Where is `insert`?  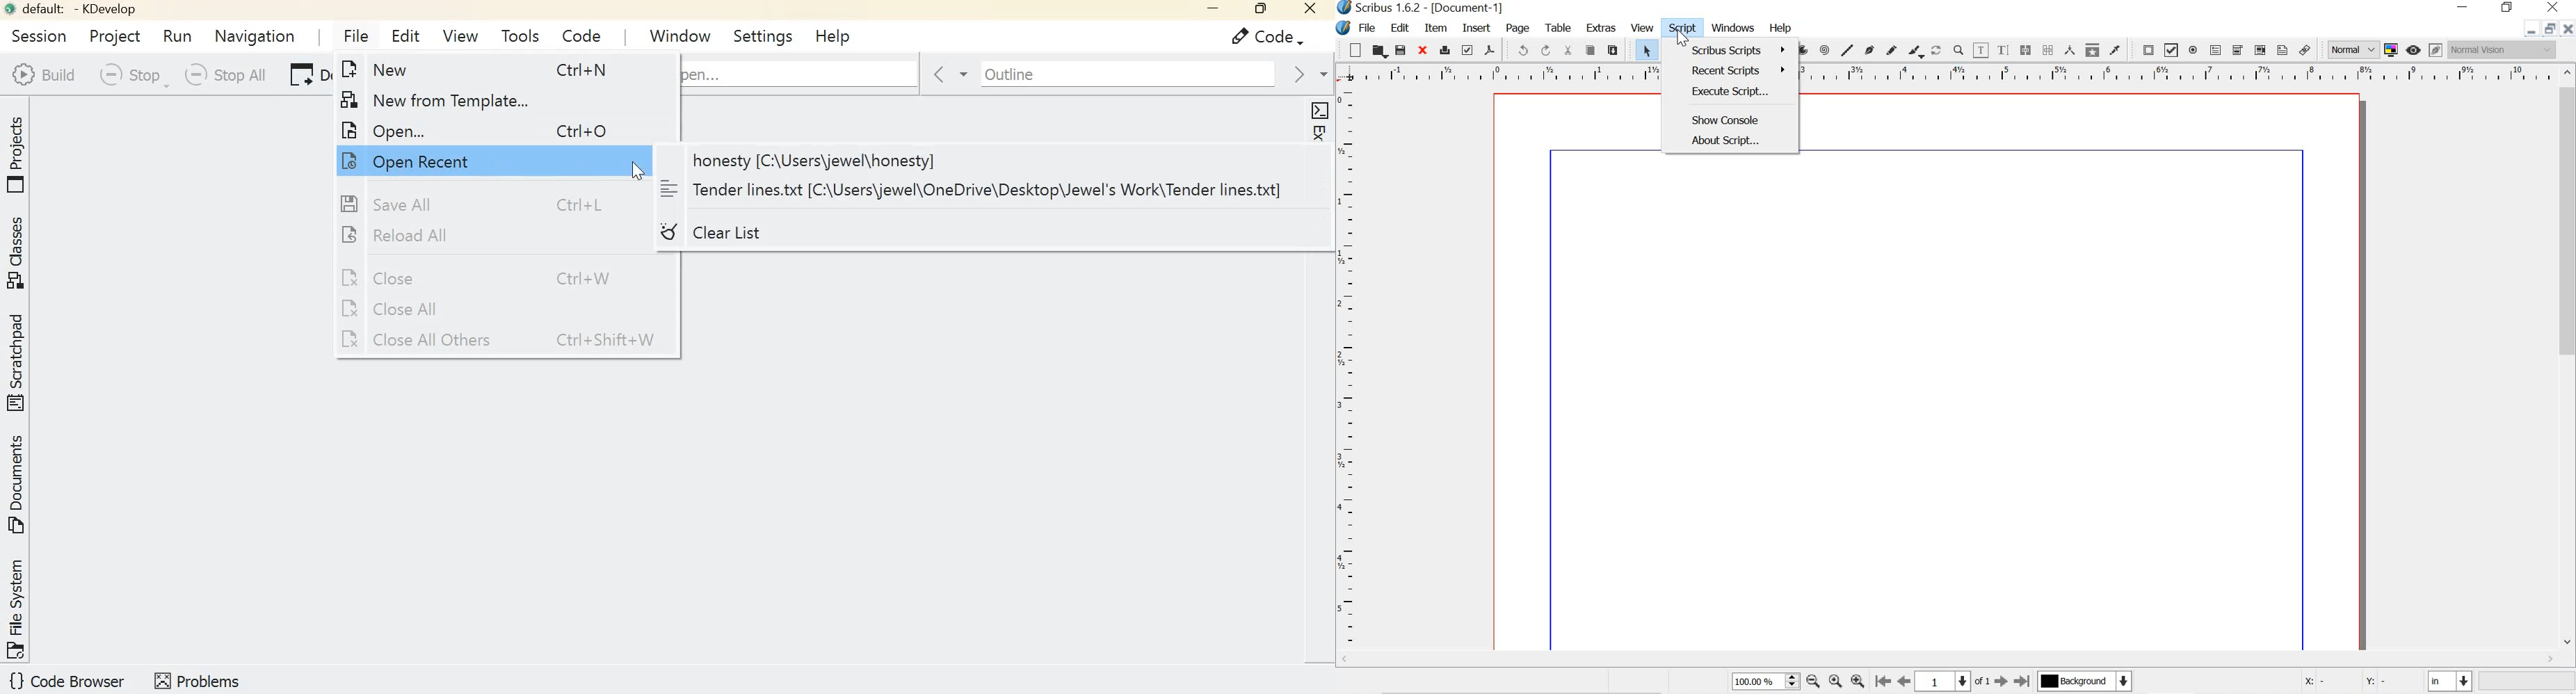 insert is located at coordinates (1476, 28).